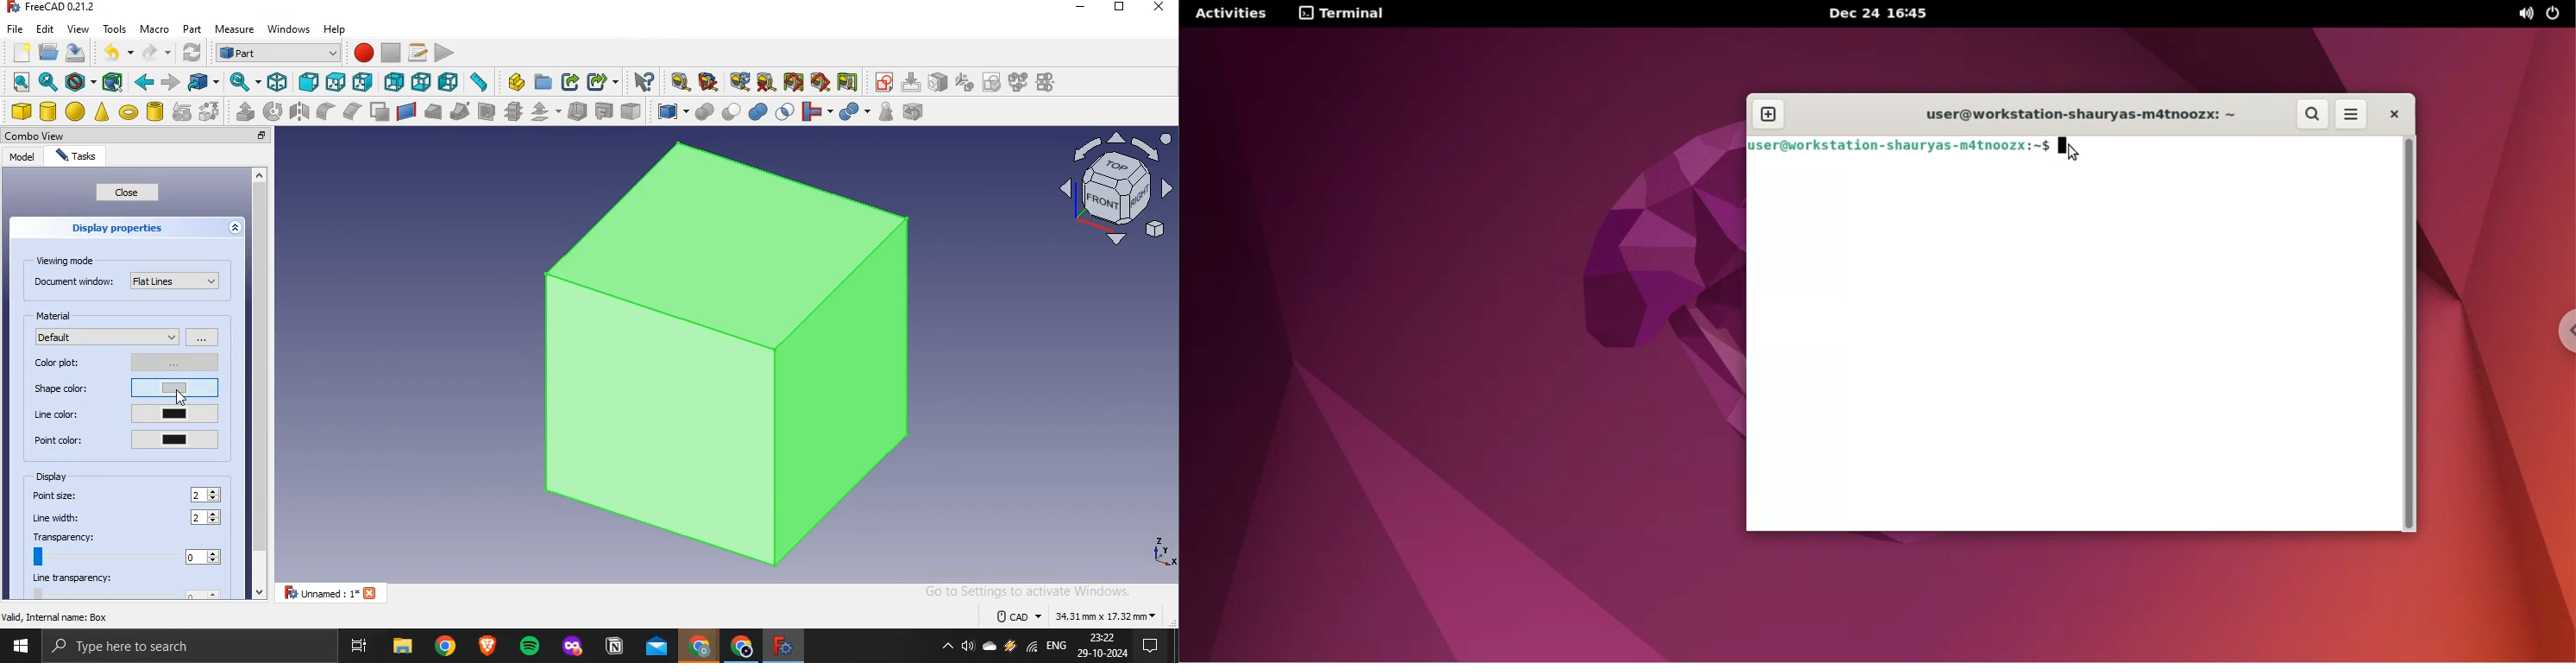  I want to click on text, so click(55, 8).